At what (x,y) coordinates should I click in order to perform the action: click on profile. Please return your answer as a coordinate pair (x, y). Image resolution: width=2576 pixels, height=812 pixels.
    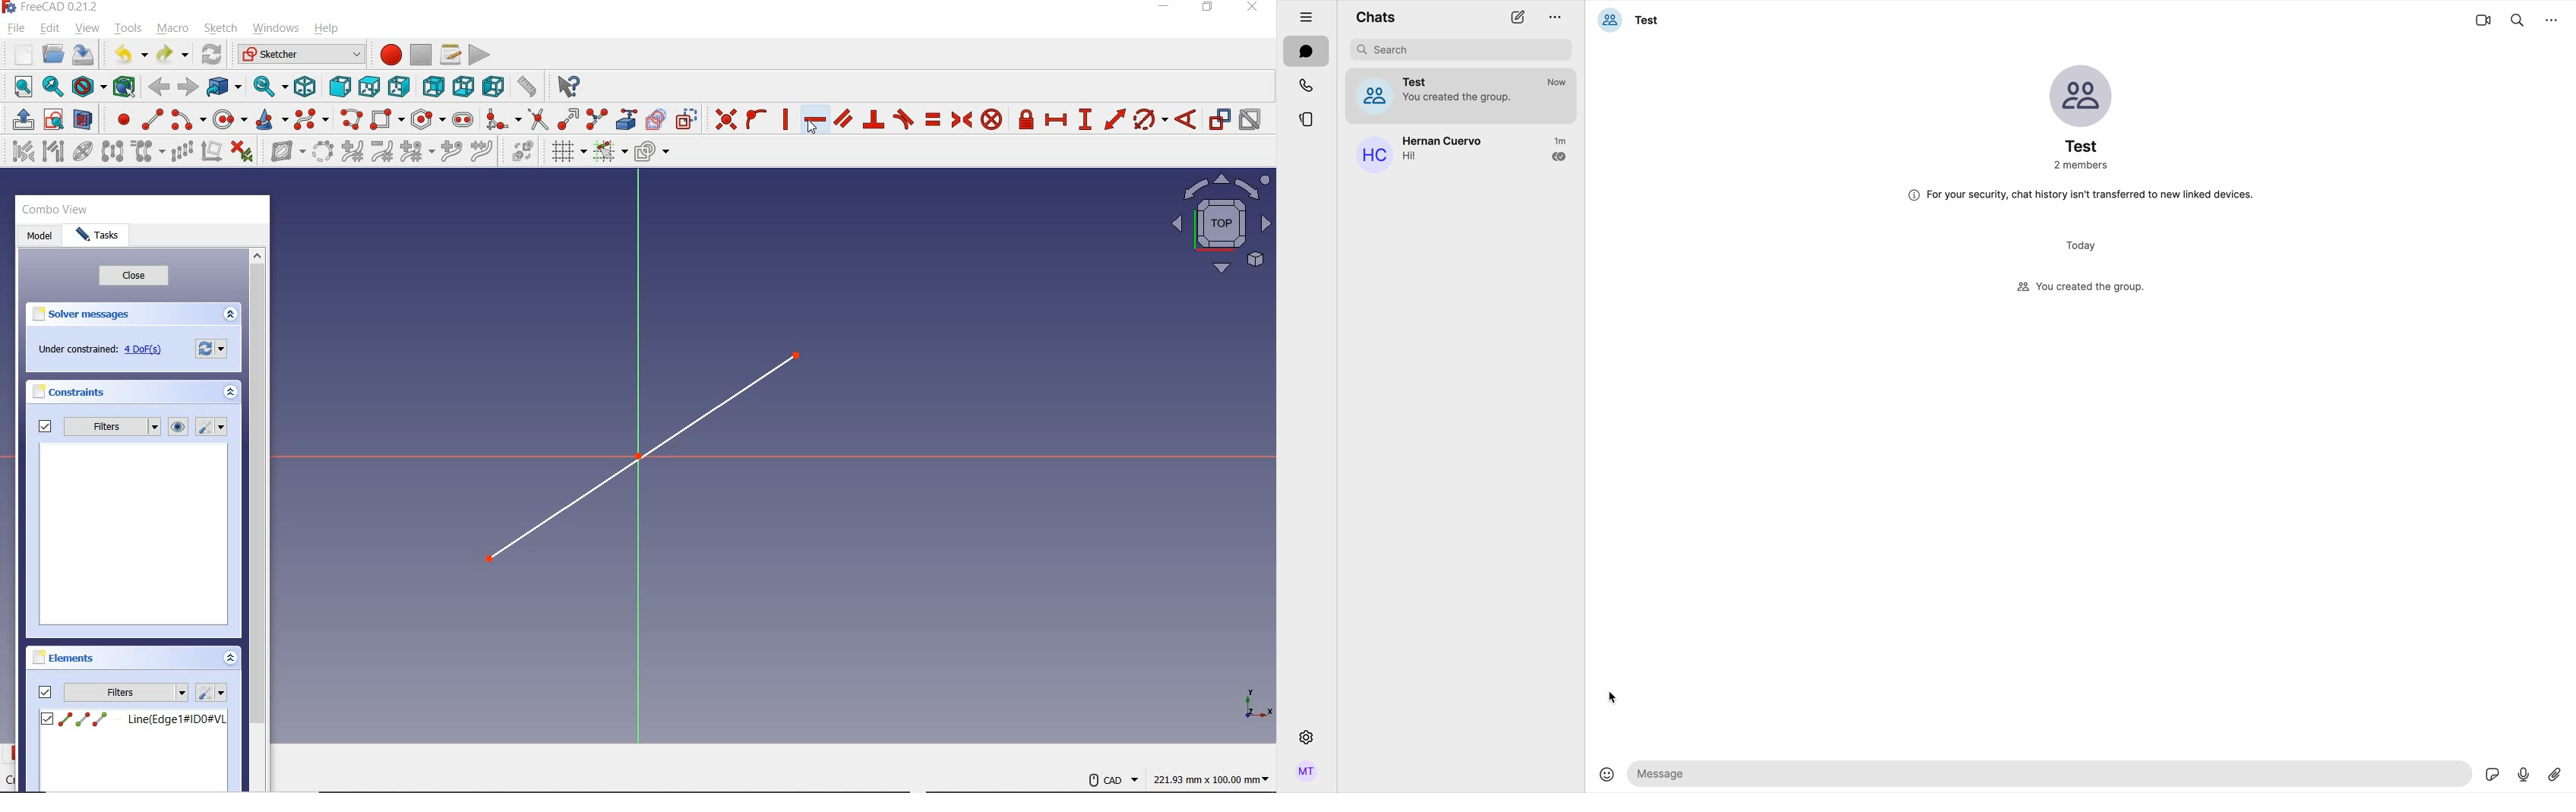
    Looking at the image, I should click on (1306, 775).